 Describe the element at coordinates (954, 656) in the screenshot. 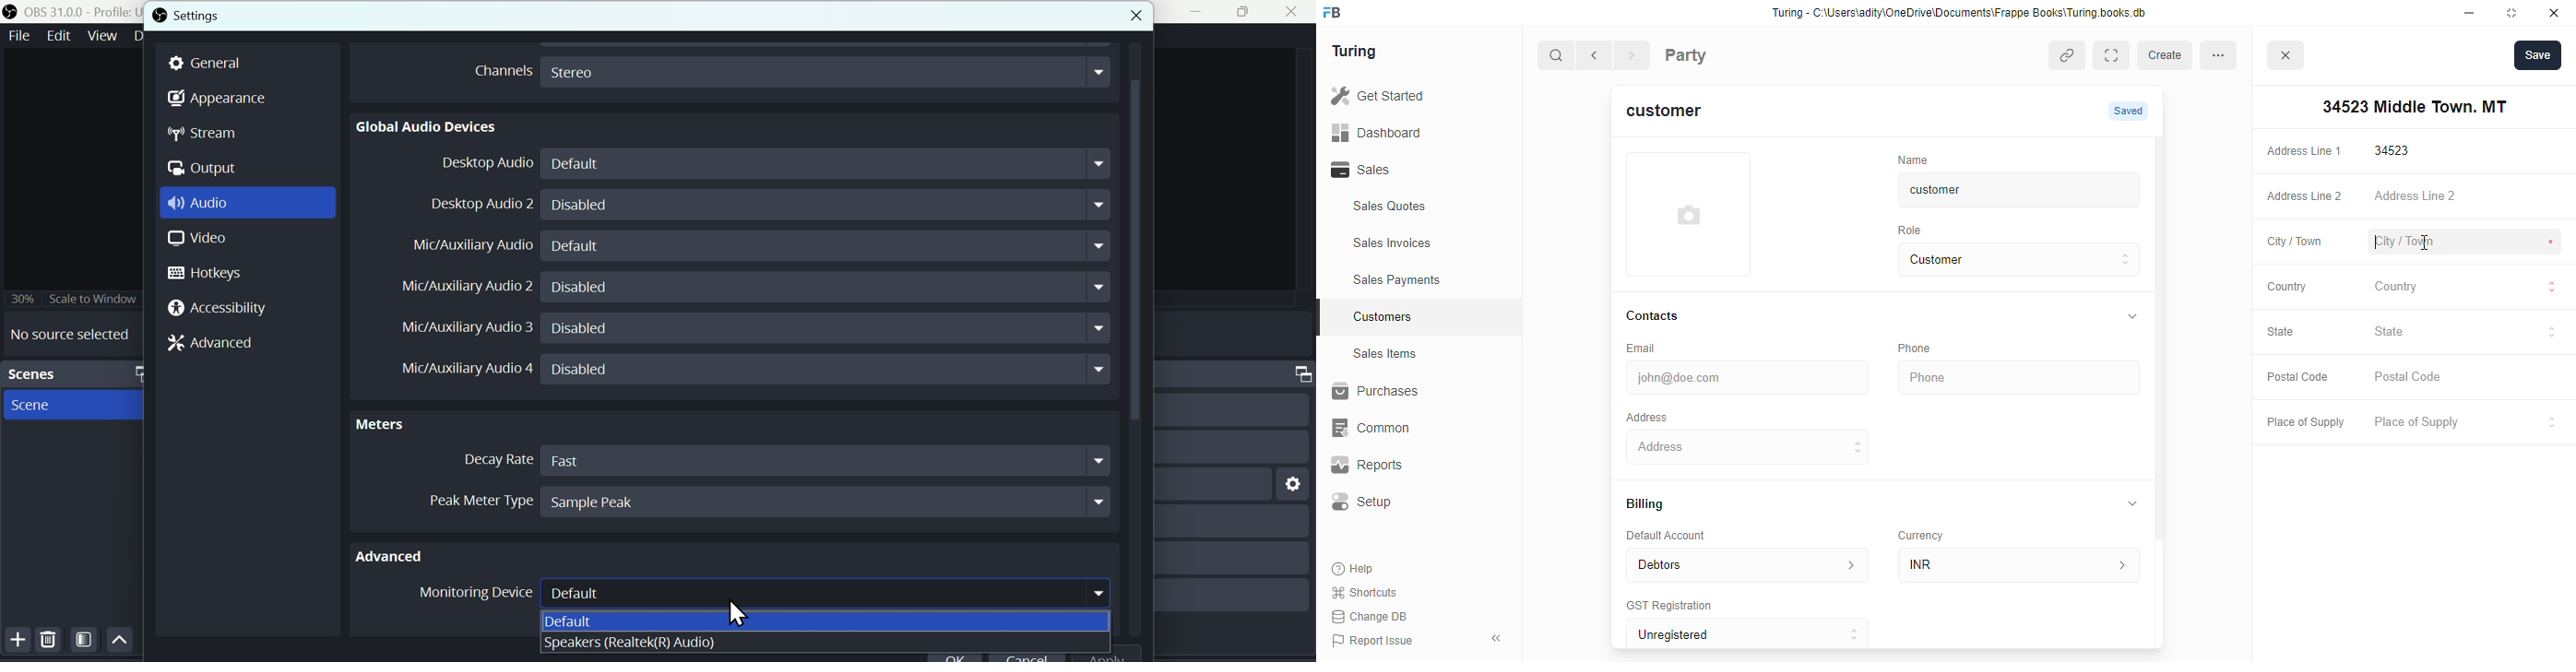

I see `ok` at that location.